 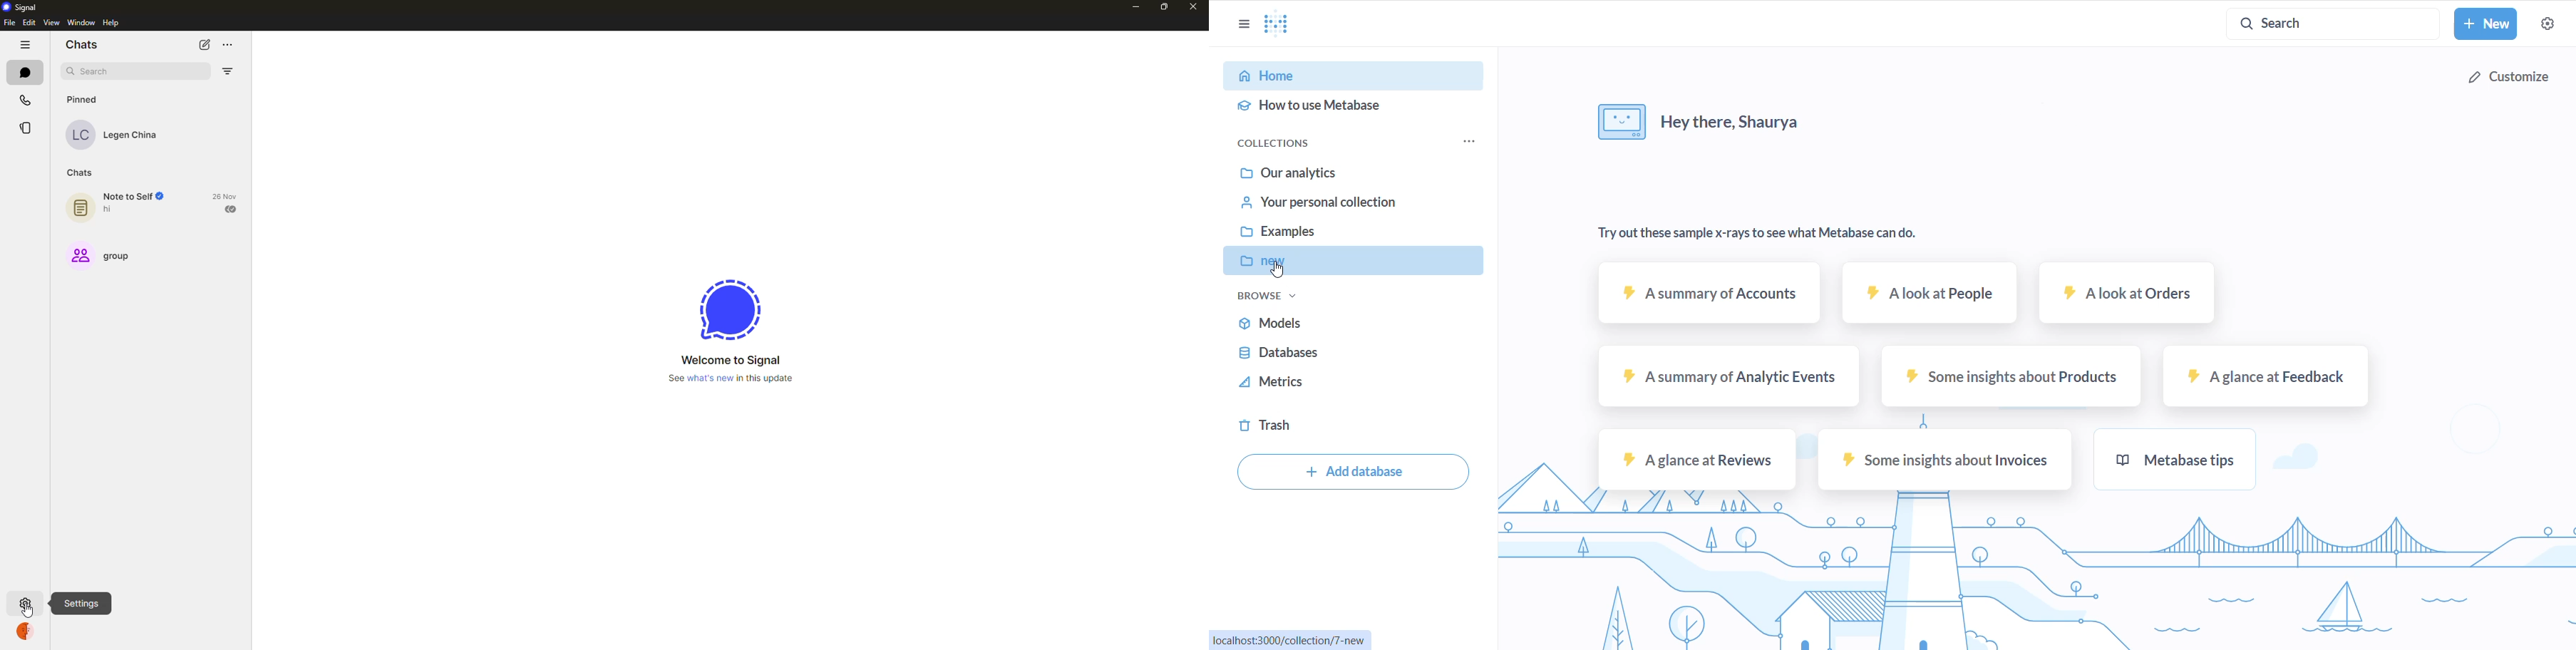 What do you see at coordinates (25, 632) in the screenshot?
I see `profile` at bounding box center [25, 632].